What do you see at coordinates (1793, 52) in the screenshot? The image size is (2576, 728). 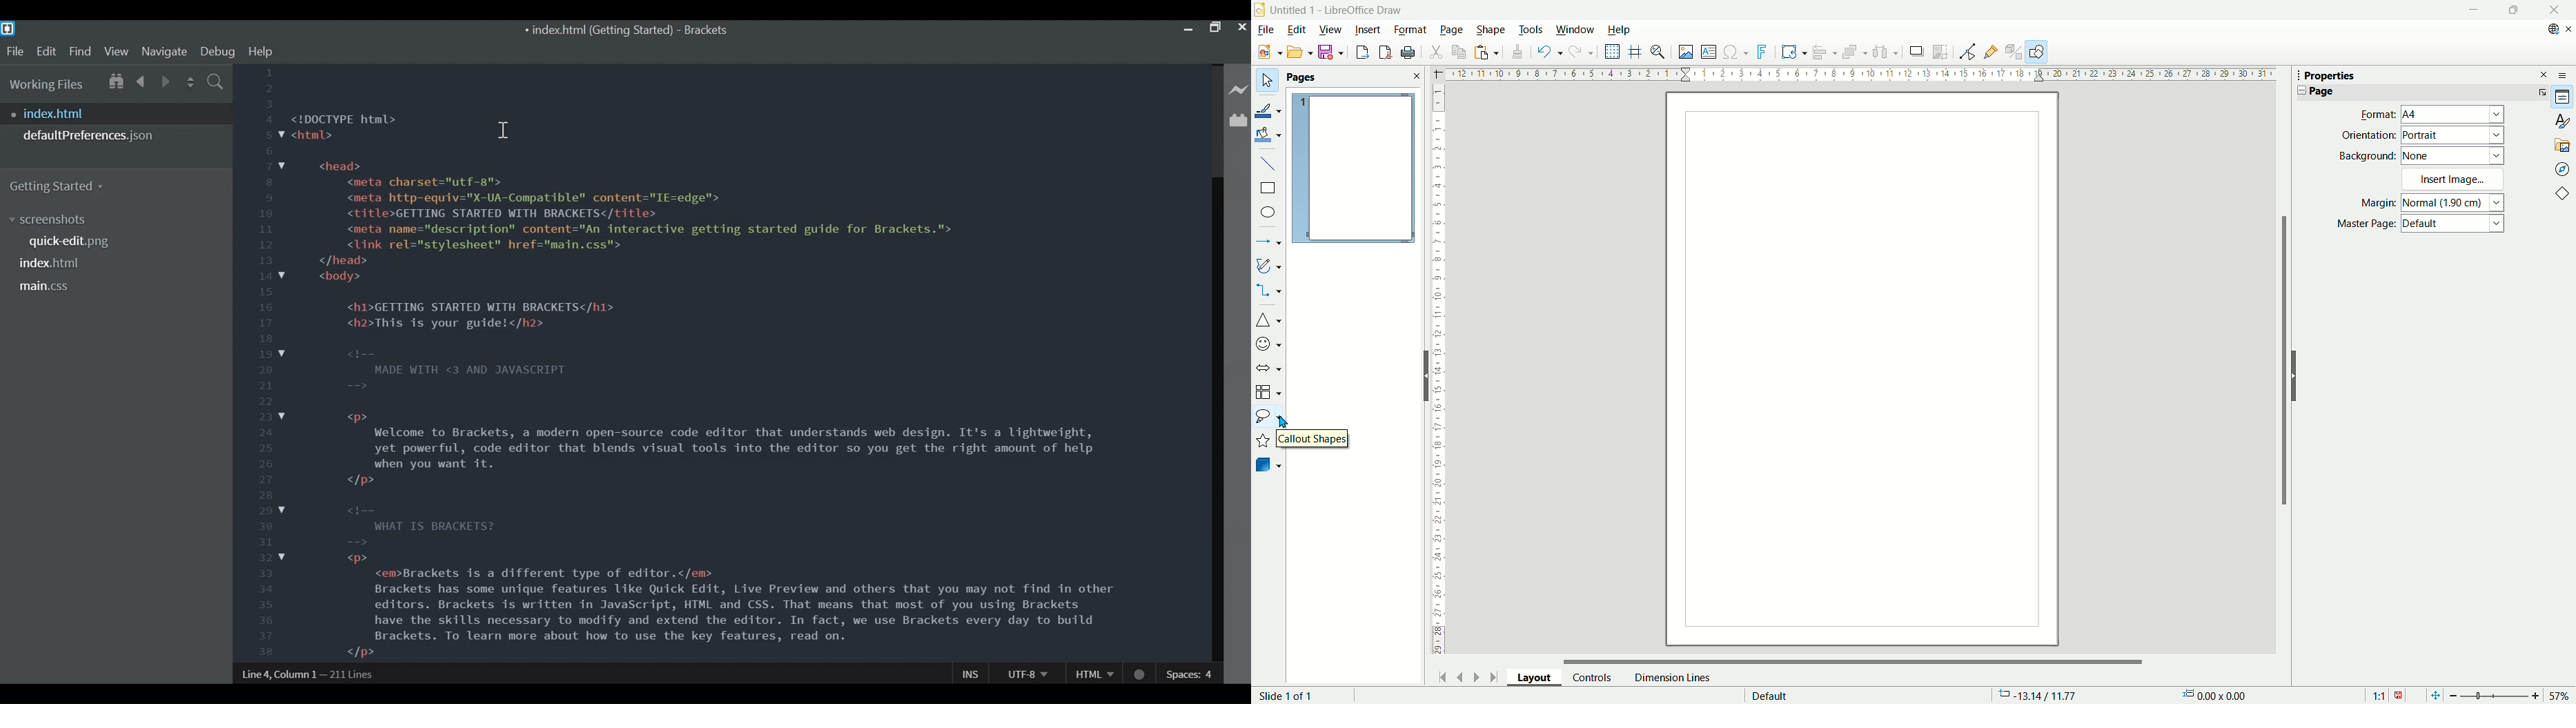 I see `fontwork text` at bounding box center [1793, 52].